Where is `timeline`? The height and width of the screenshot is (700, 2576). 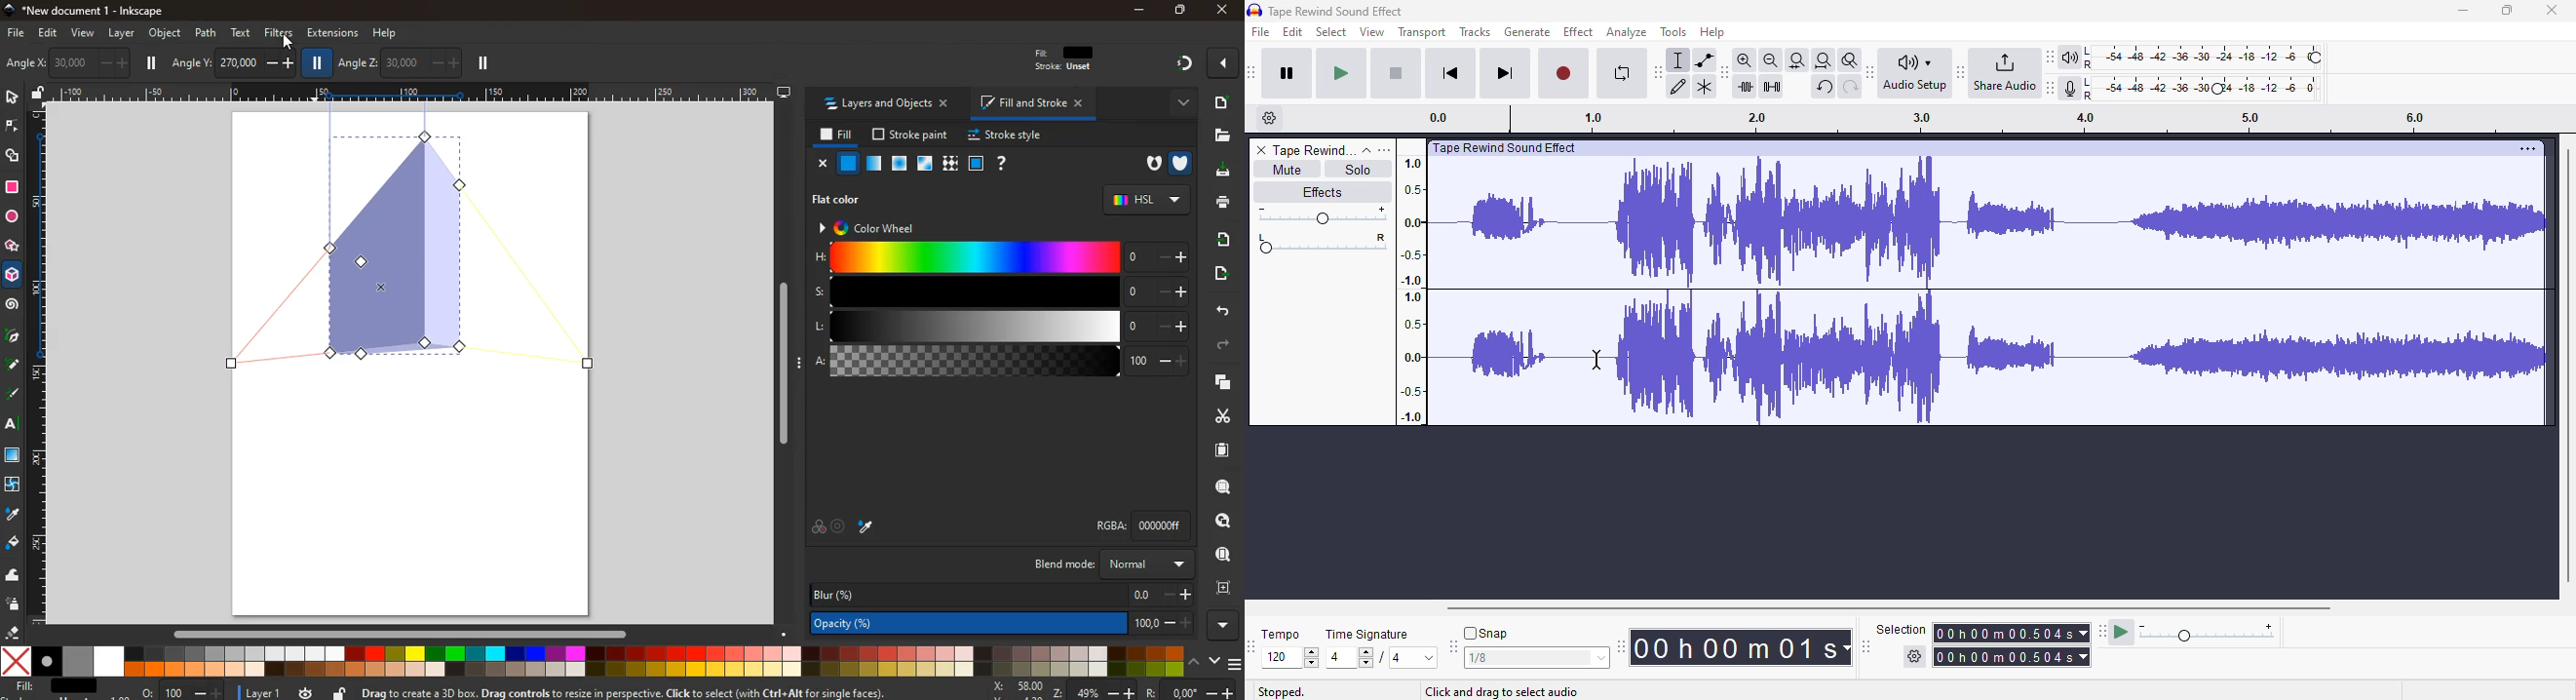
timeline is located at coordinates (1937, 119).